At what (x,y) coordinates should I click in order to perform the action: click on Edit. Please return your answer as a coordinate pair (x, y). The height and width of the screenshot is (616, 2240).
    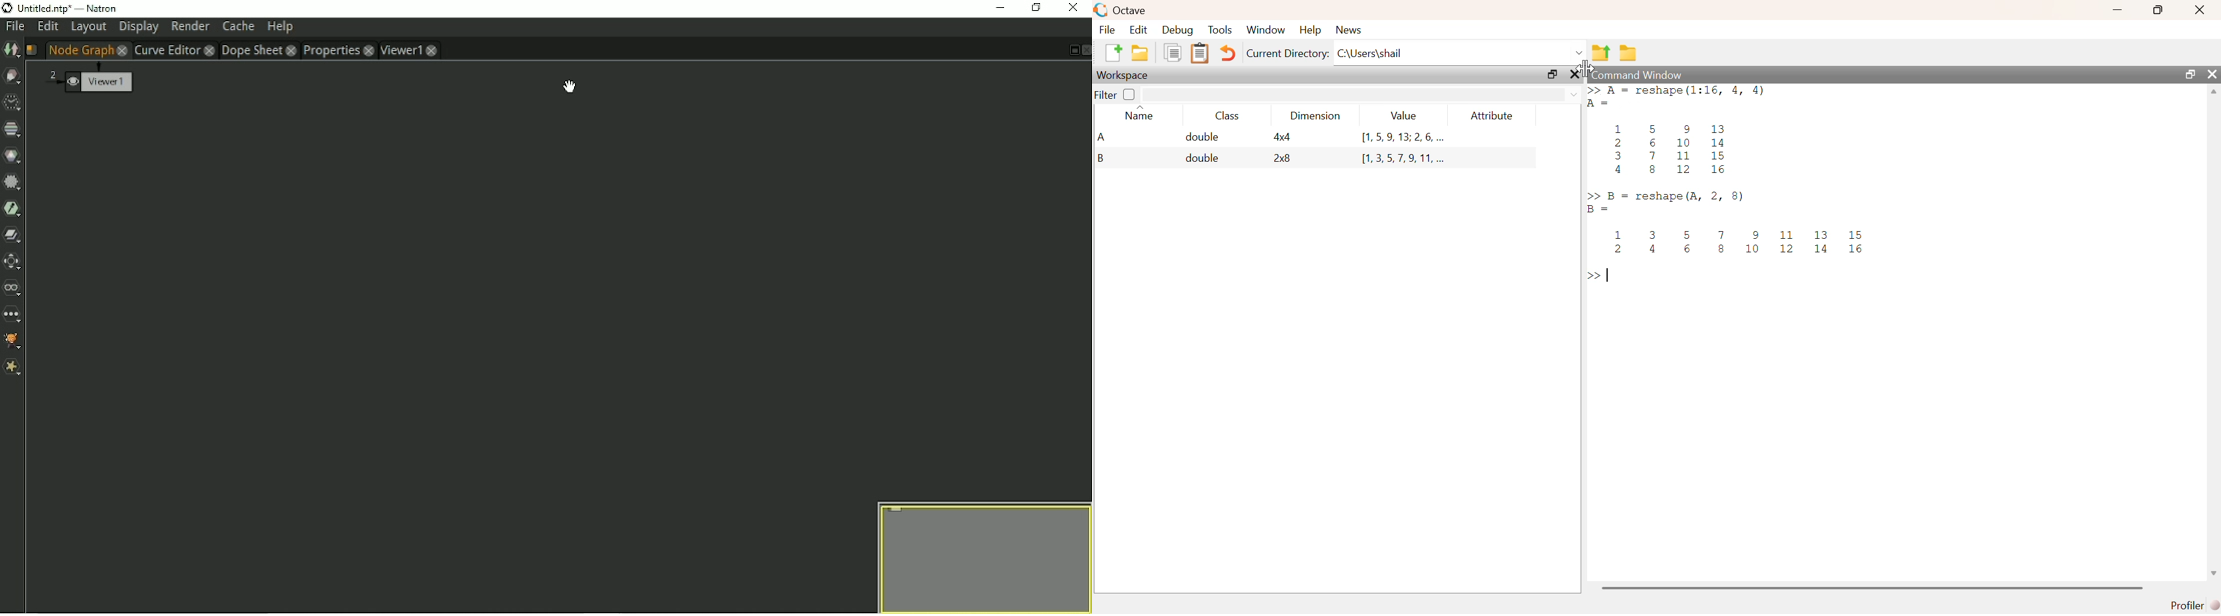
    Looking at the image, I should click on (47, 27).